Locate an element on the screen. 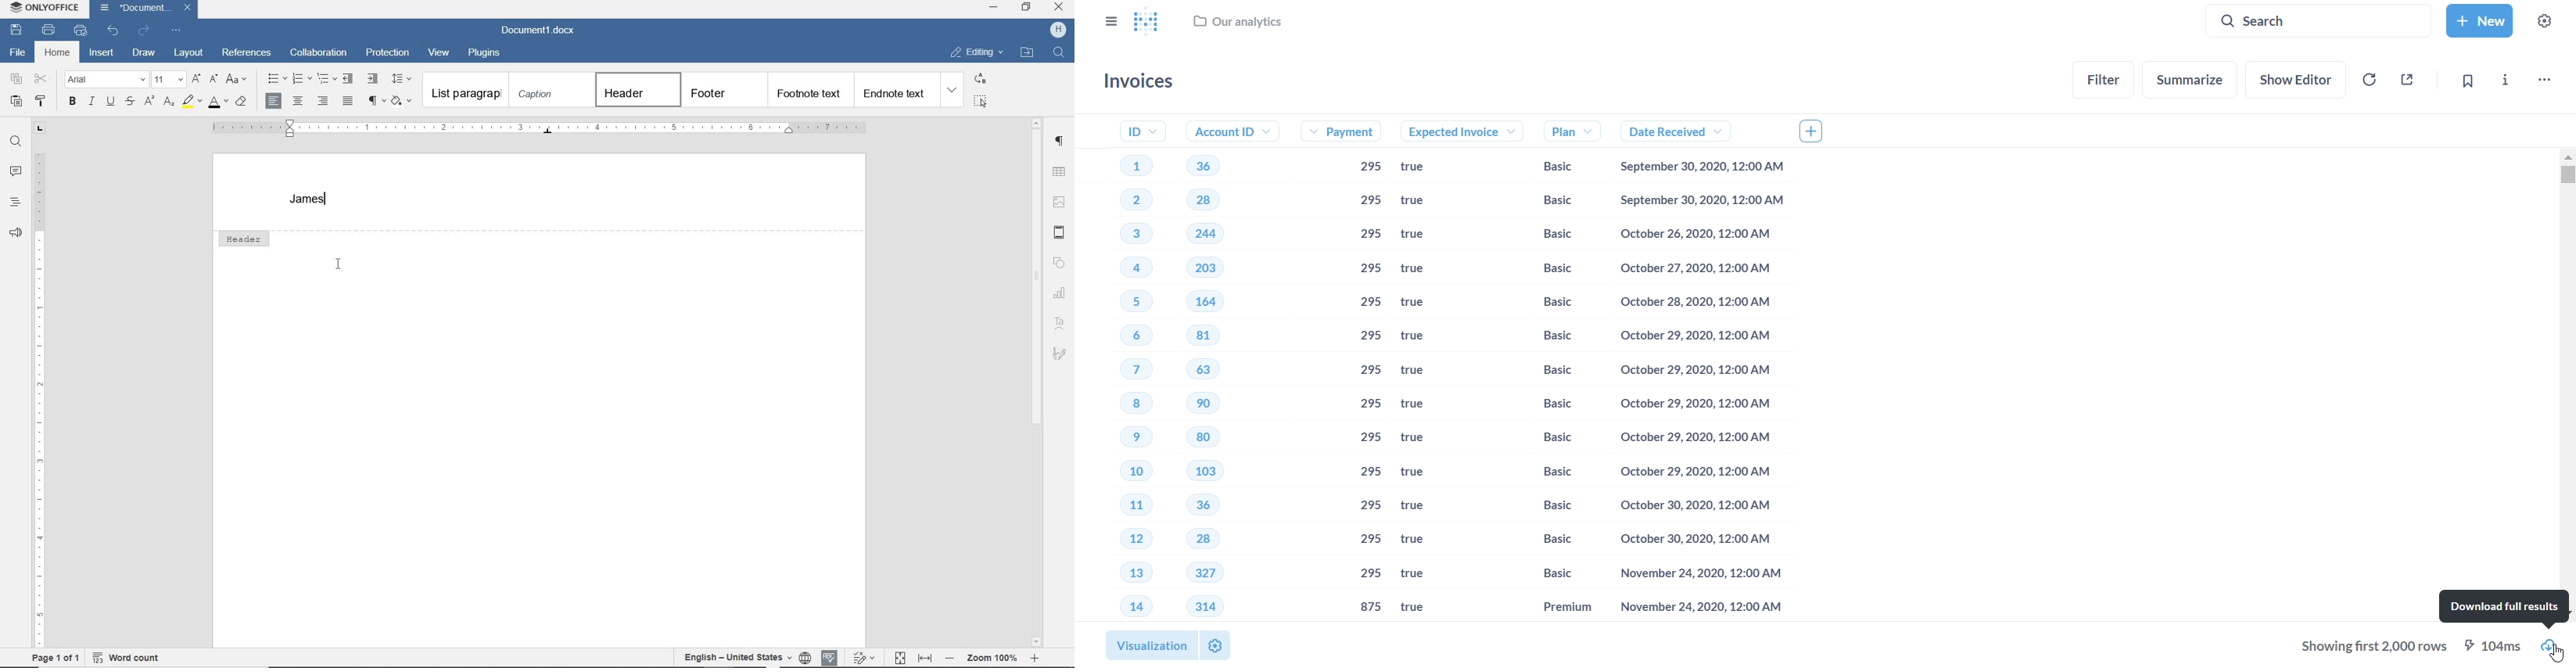 This screenshot has height=672, width=2576. EXPAND is located at coordinates (953, 91).